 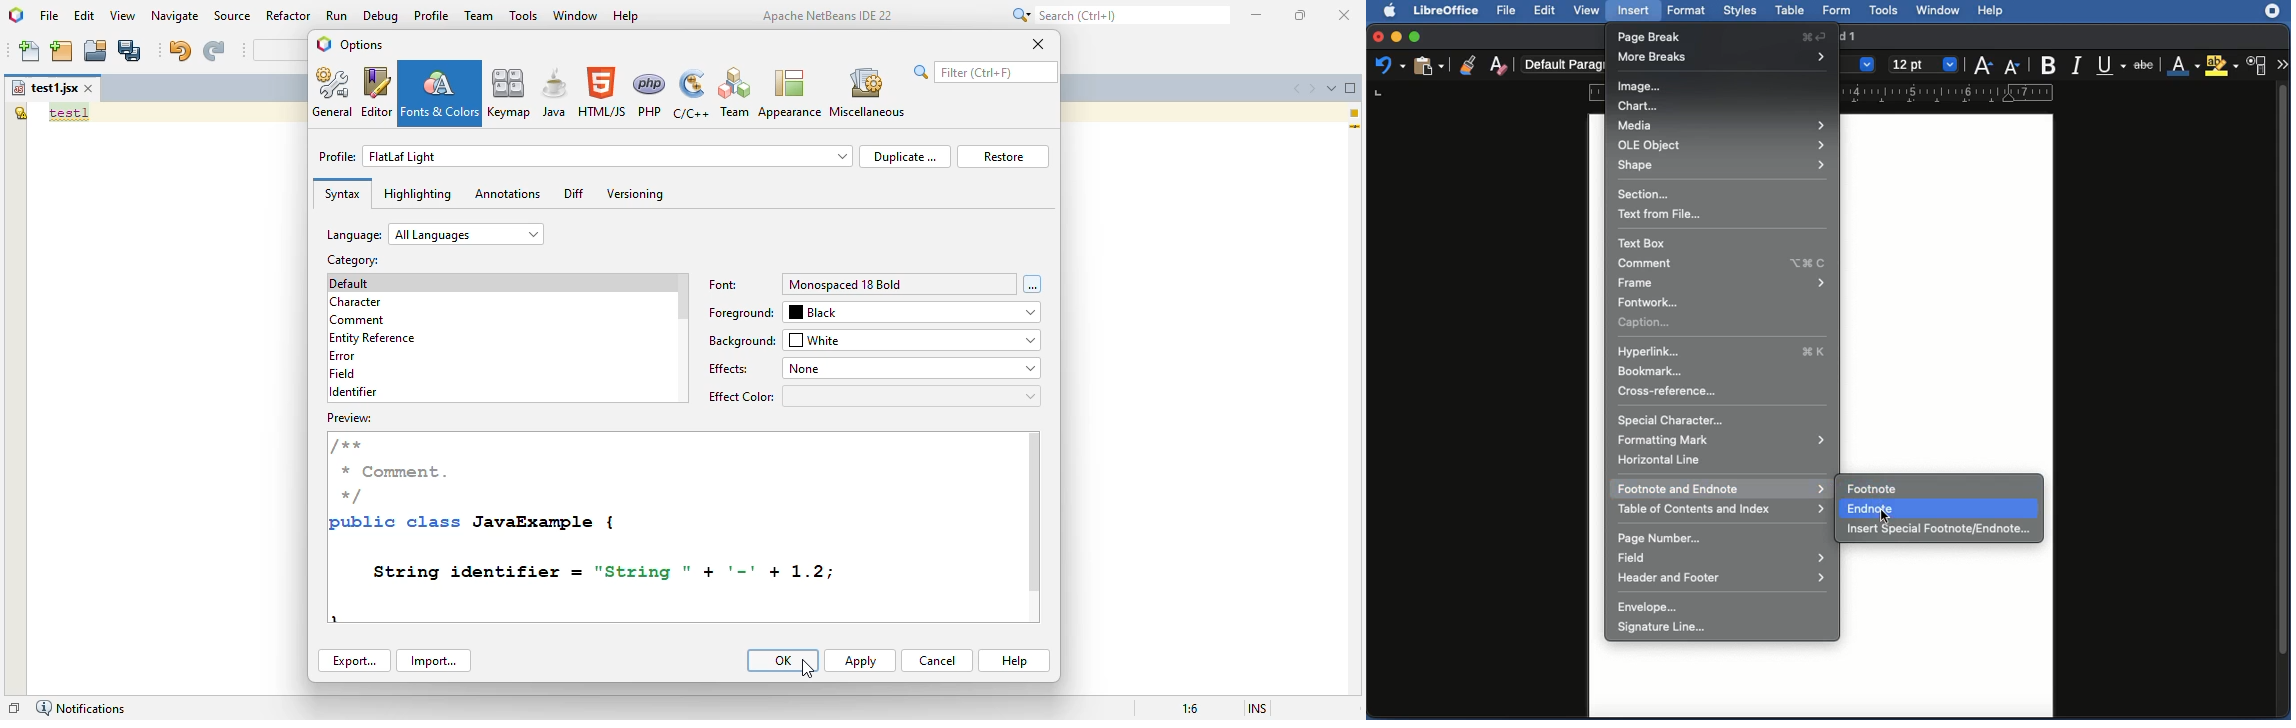 I want to click on Text box, so click(x=1642, y=242).